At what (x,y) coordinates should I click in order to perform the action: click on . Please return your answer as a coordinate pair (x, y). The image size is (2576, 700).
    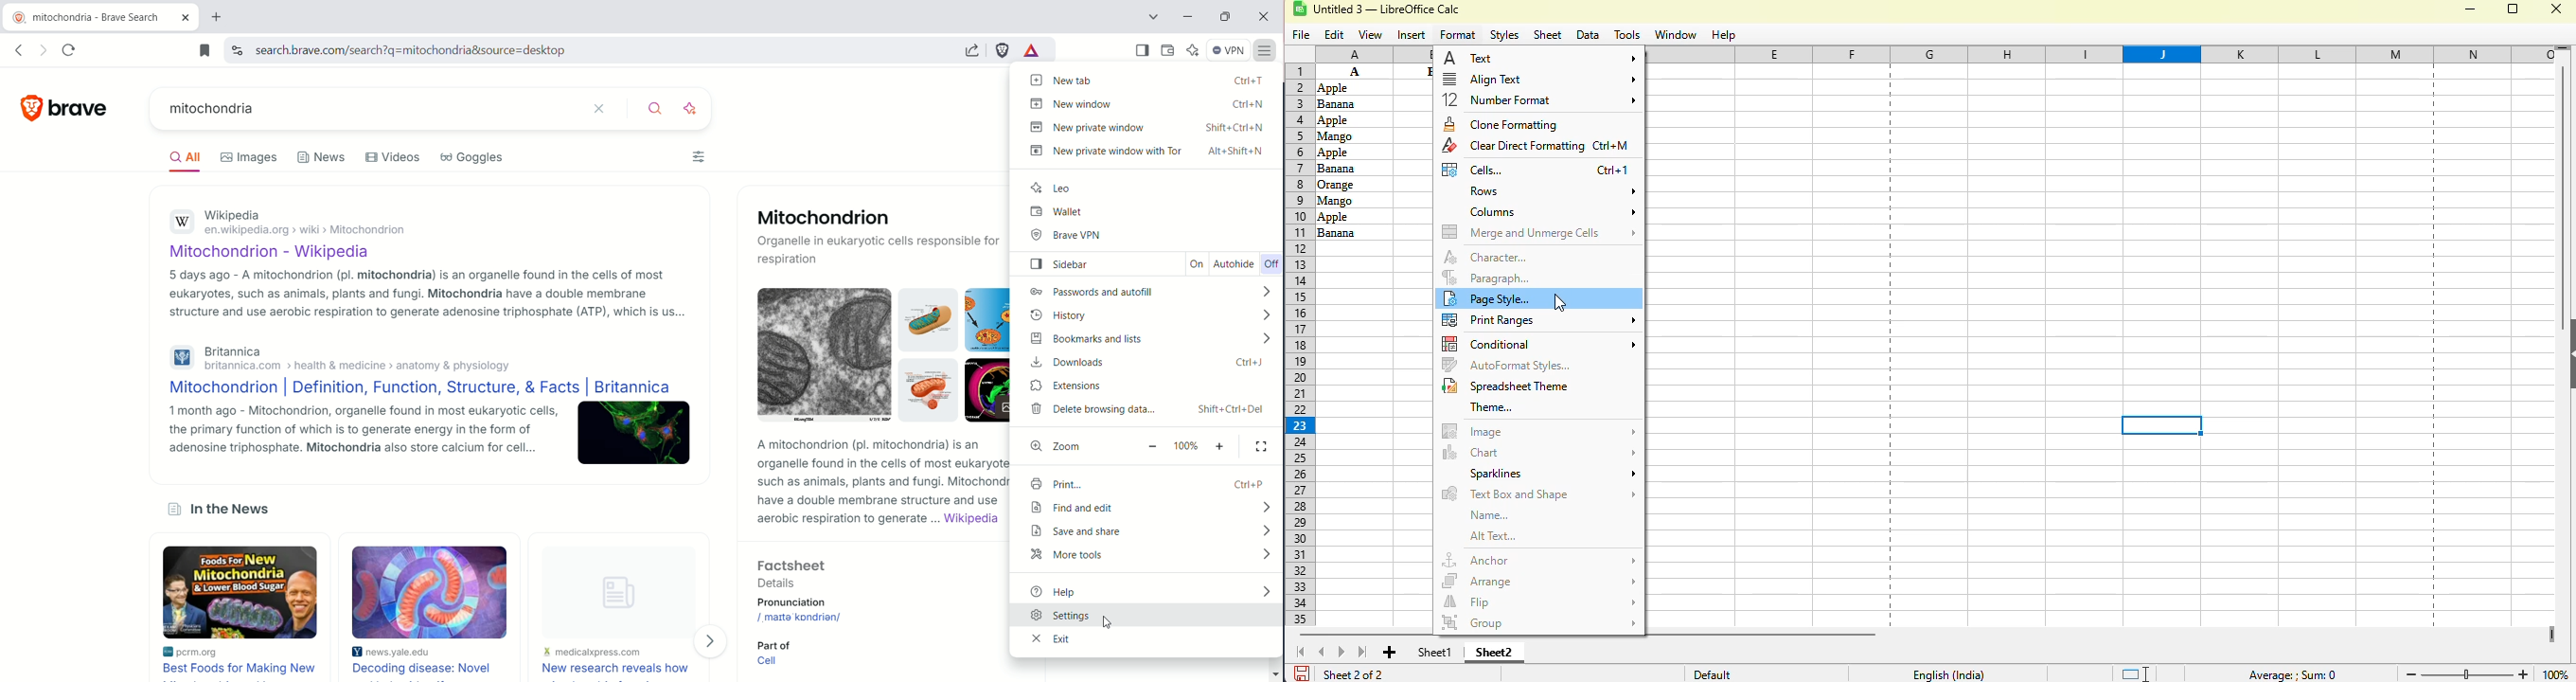
    Looking at the image, I should click on (1353, 119).